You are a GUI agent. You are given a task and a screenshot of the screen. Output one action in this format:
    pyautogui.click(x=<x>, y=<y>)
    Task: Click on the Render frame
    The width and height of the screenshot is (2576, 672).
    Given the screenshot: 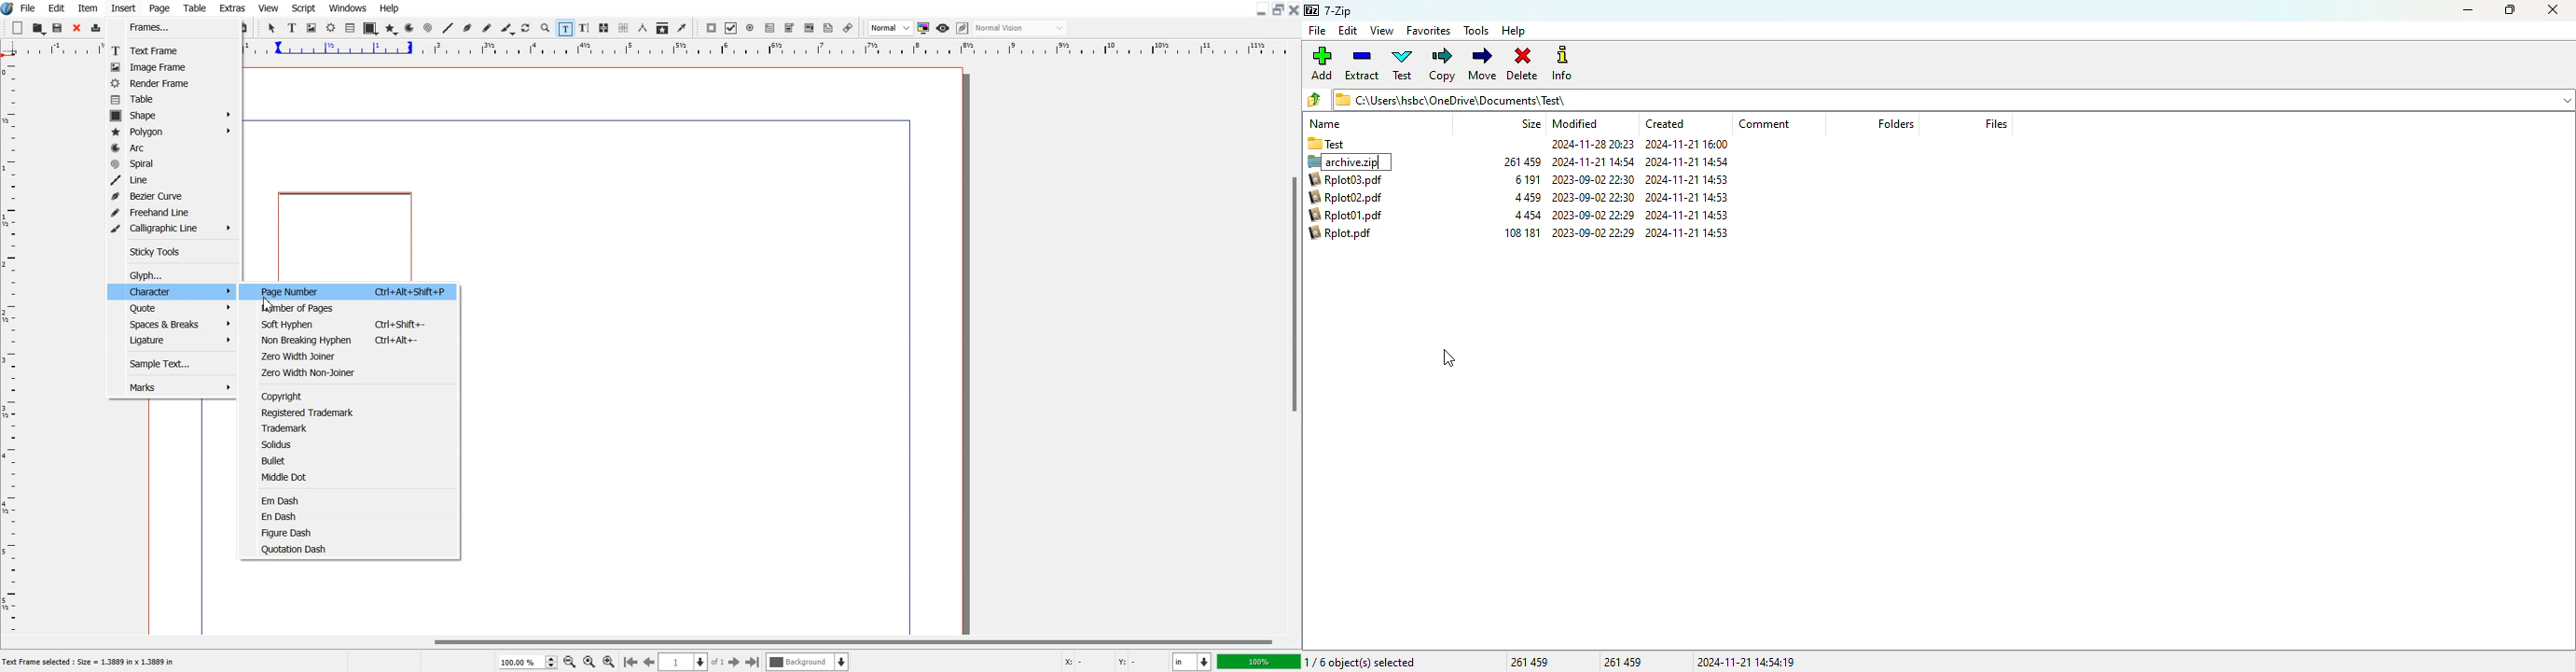 What is the action you would take?
    pyautogui.click(x=332, y=27)
    